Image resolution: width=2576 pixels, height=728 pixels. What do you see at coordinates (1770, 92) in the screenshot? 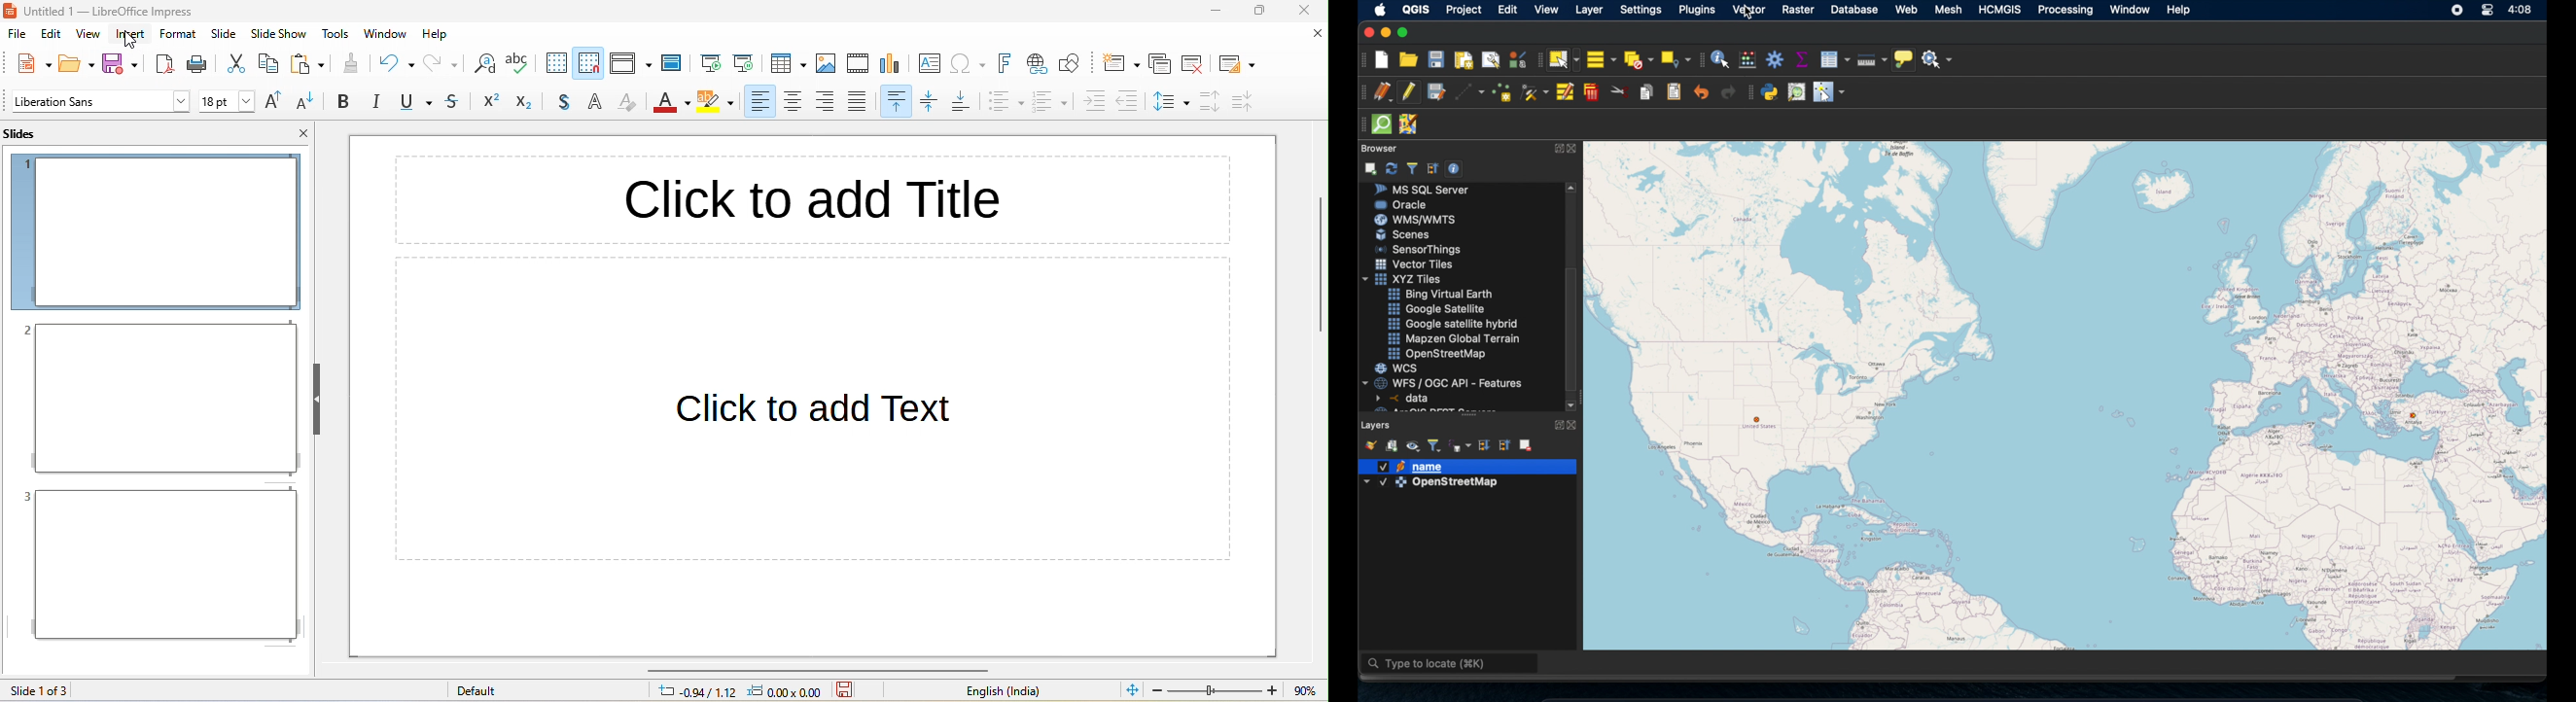
I see `python console` at bounding box center [1770, 92].